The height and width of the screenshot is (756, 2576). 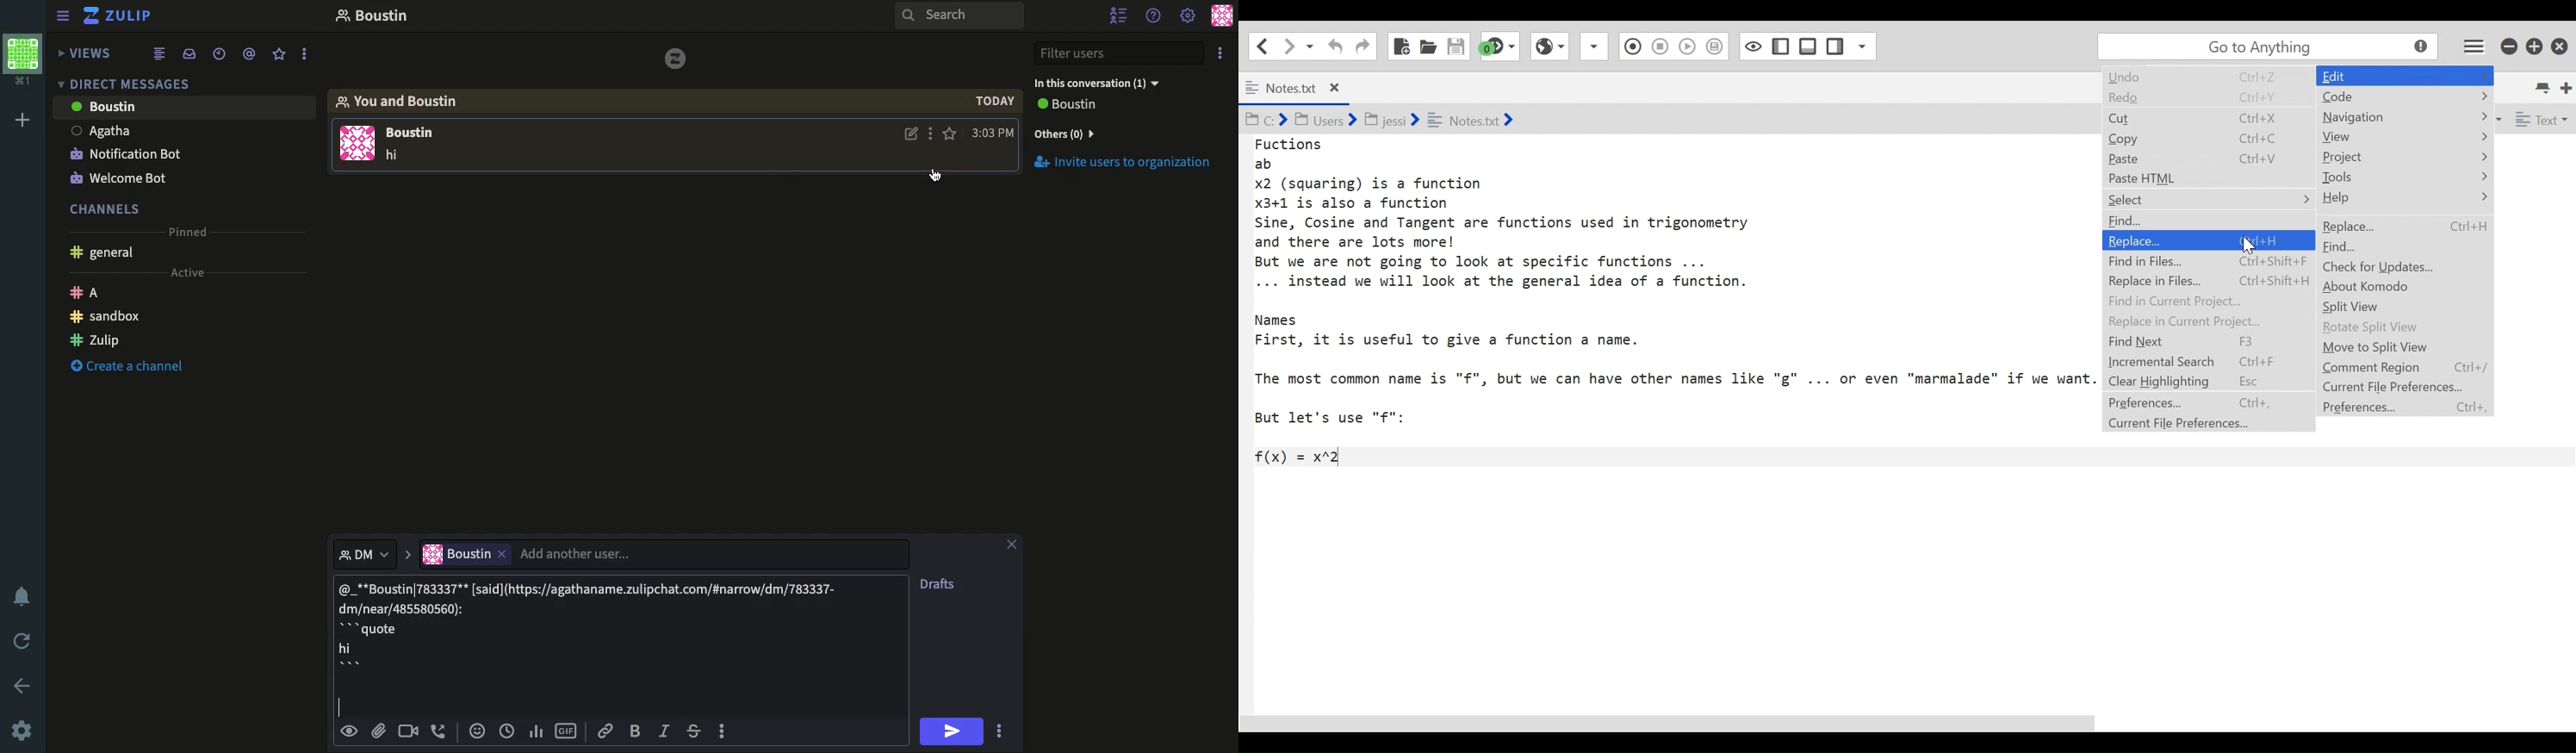 I want to click on about Komodo, so click(x=2383, y=287).